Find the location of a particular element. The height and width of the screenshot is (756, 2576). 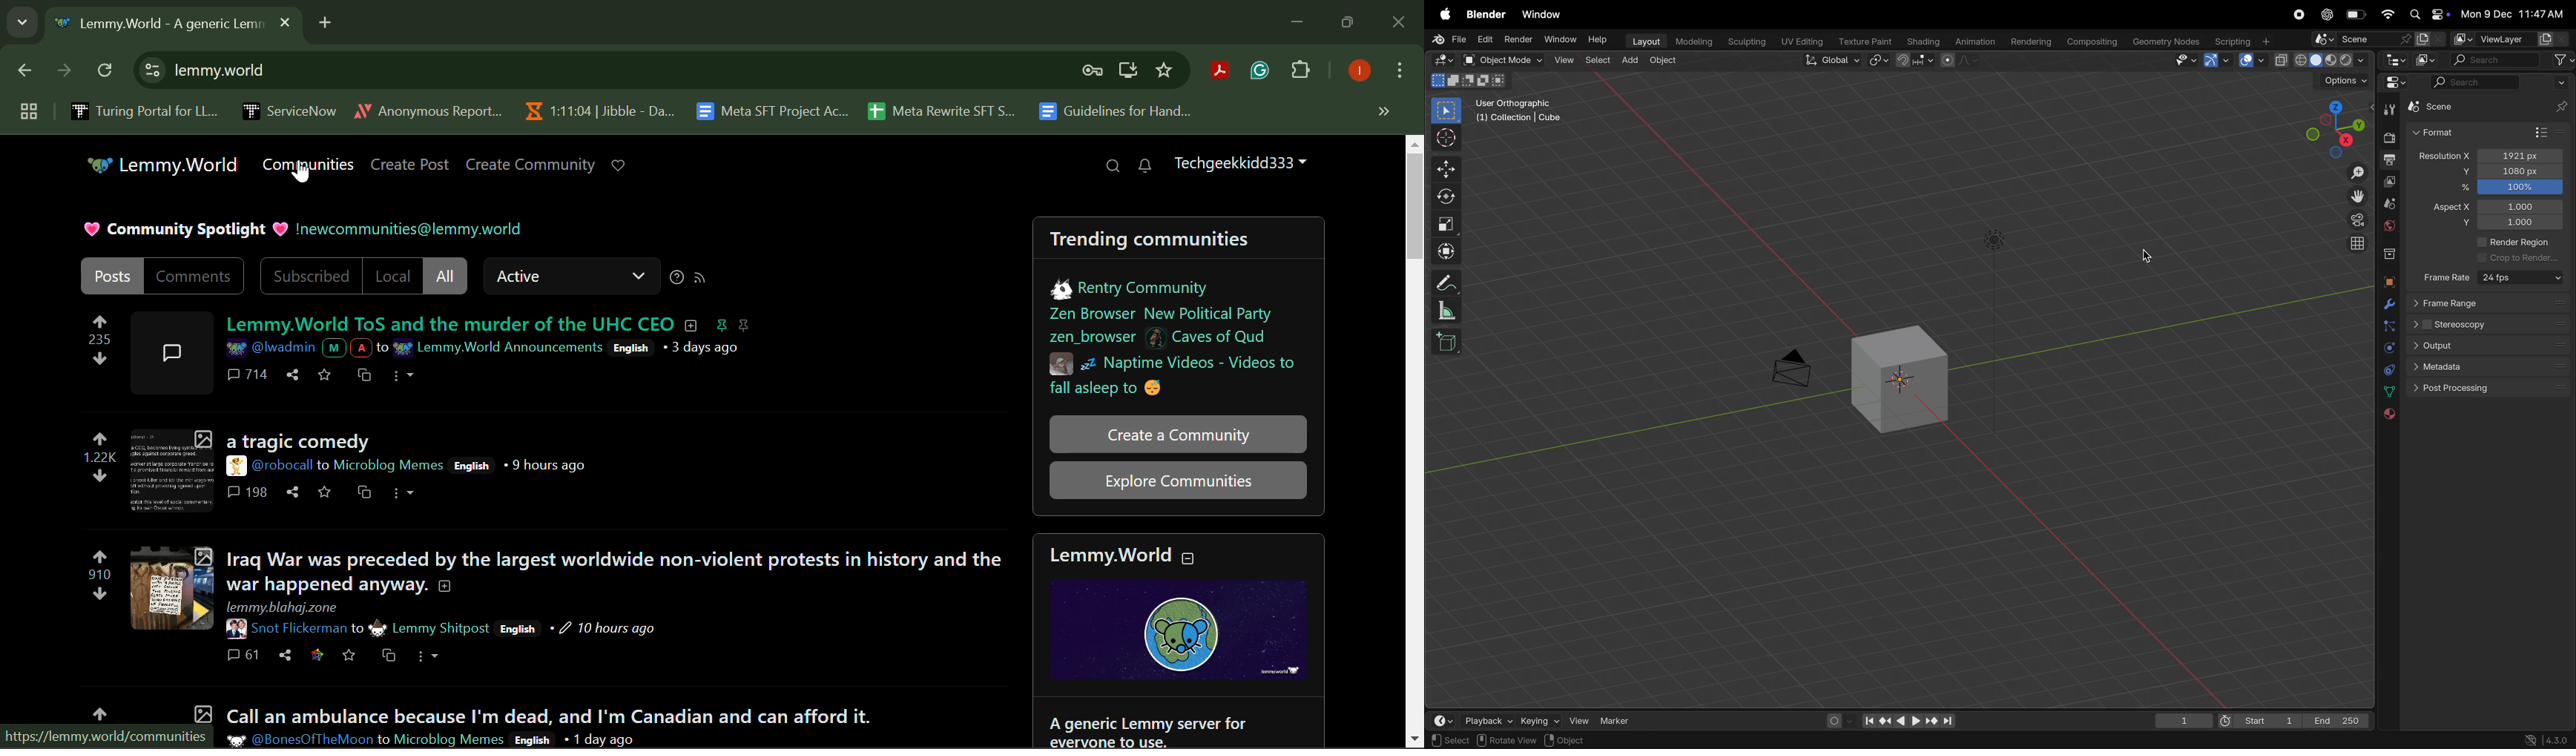

Post Vote Counter is located at coordinates (99, 575).